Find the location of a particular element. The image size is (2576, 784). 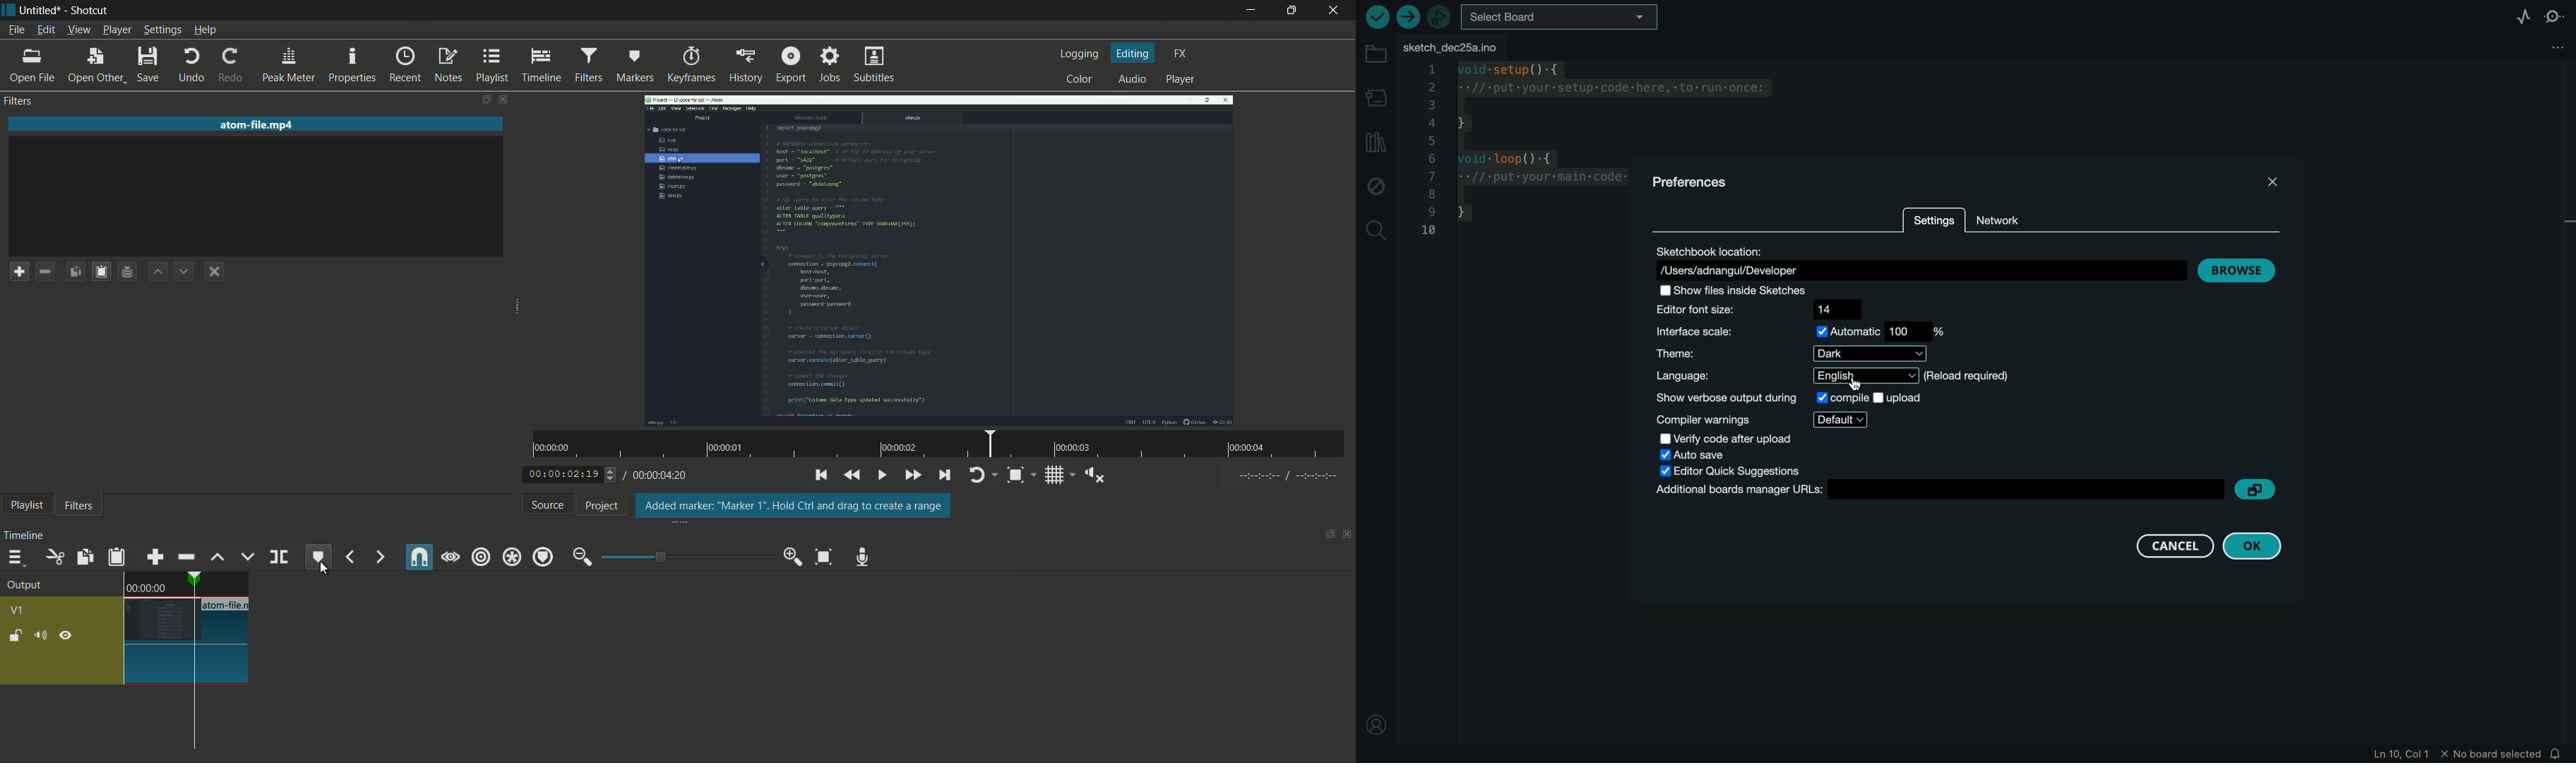

editor  font  size is located at coordinates (1757, 309).